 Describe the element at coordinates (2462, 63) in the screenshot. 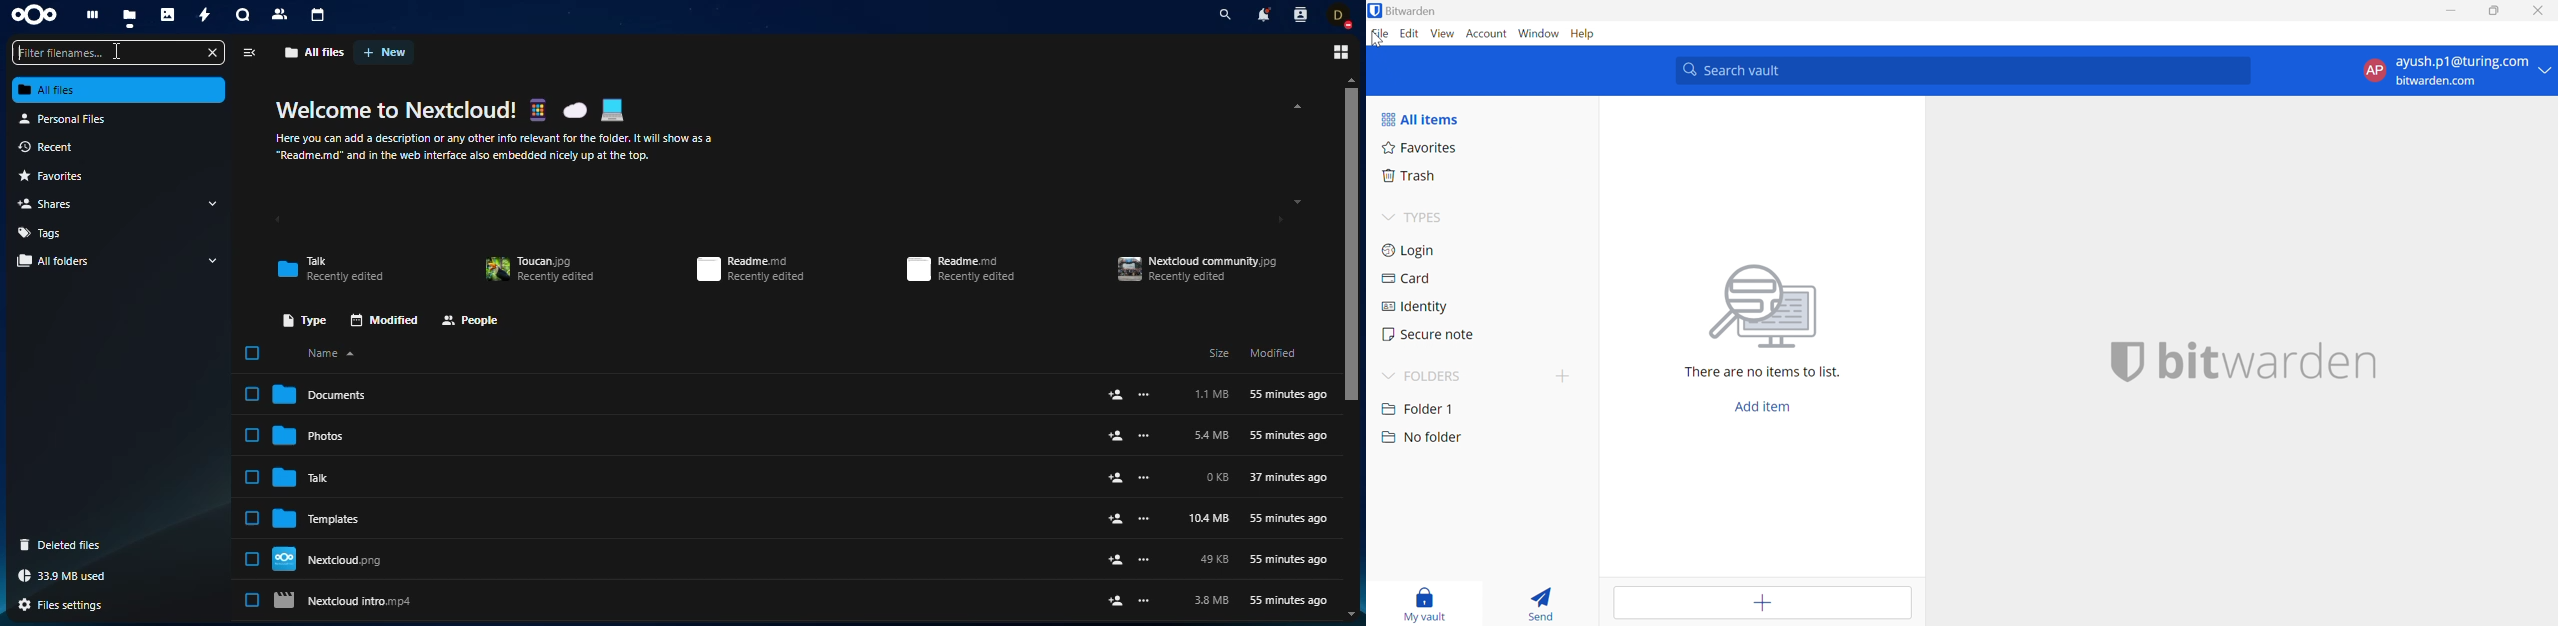

I see `ayush.p1@turing.com` at that location.